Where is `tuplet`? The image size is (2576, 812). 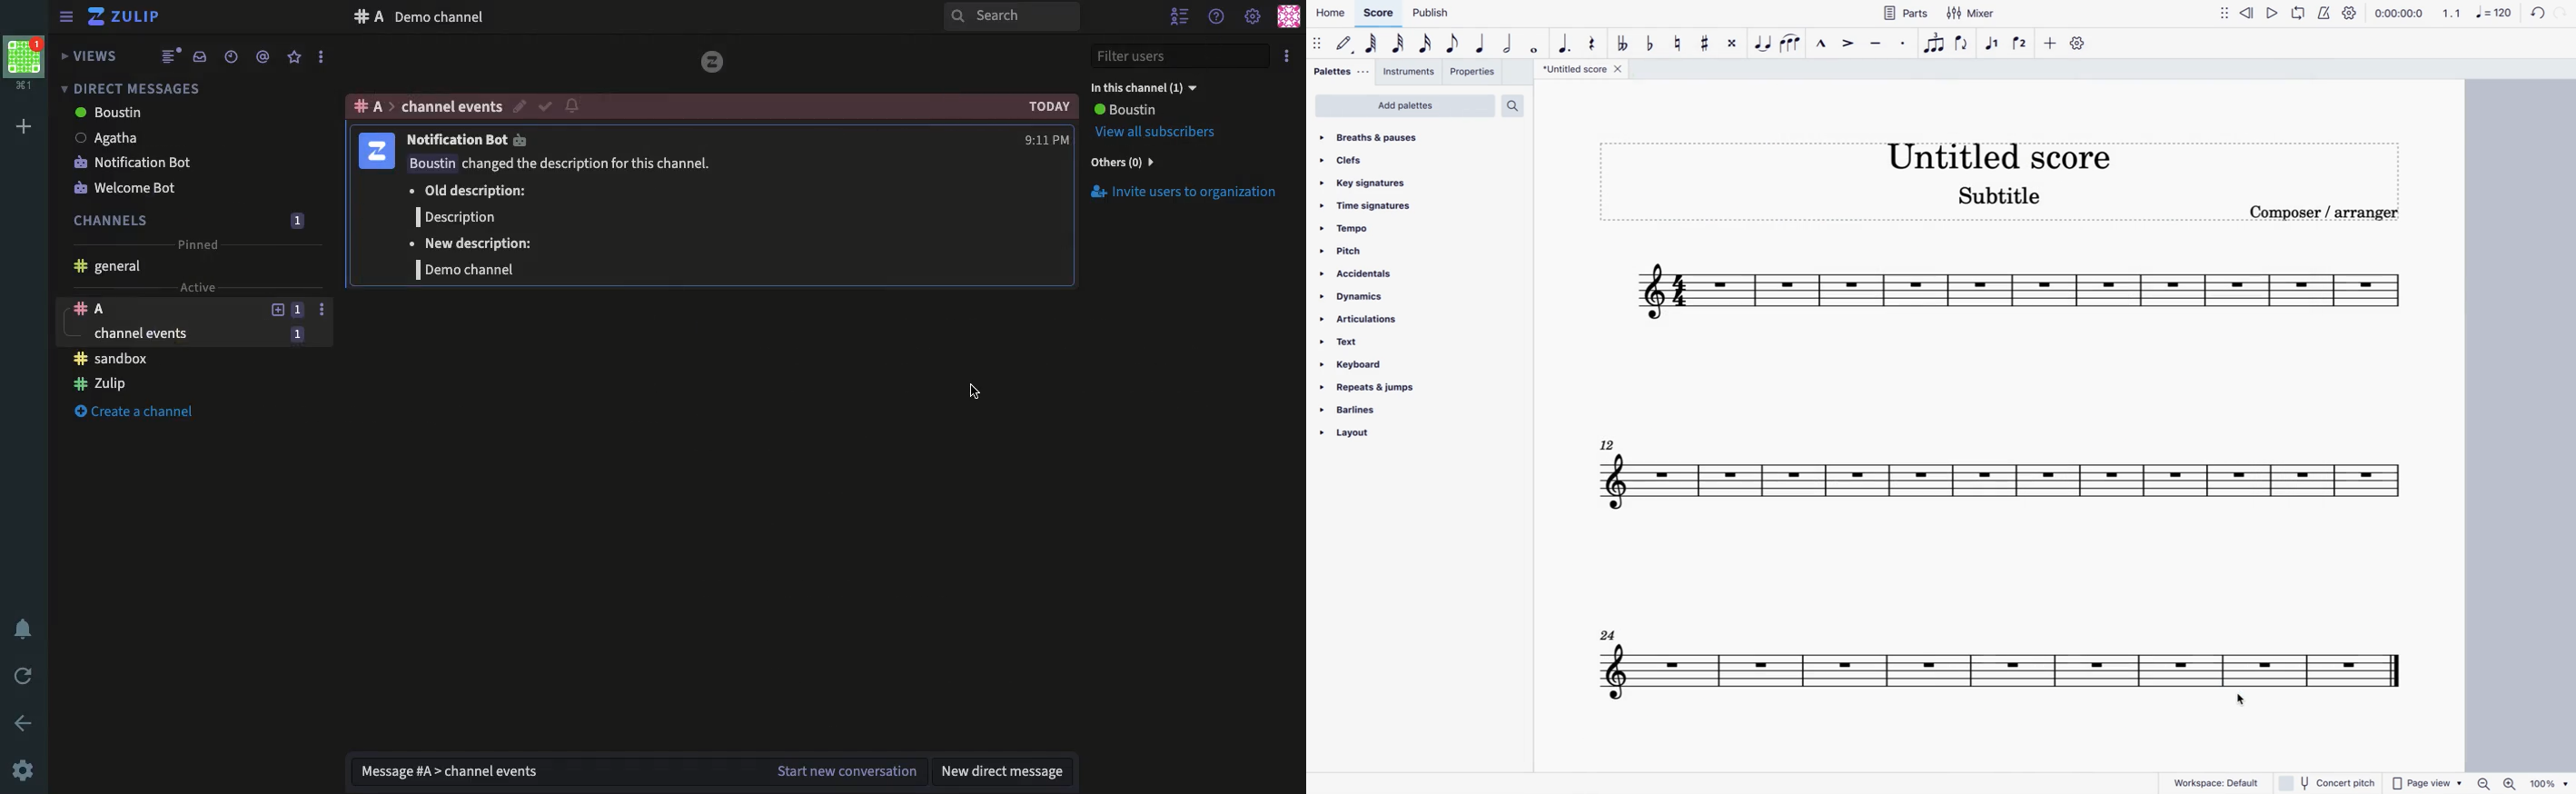
tuplet is located at coordinates (1935, 42).